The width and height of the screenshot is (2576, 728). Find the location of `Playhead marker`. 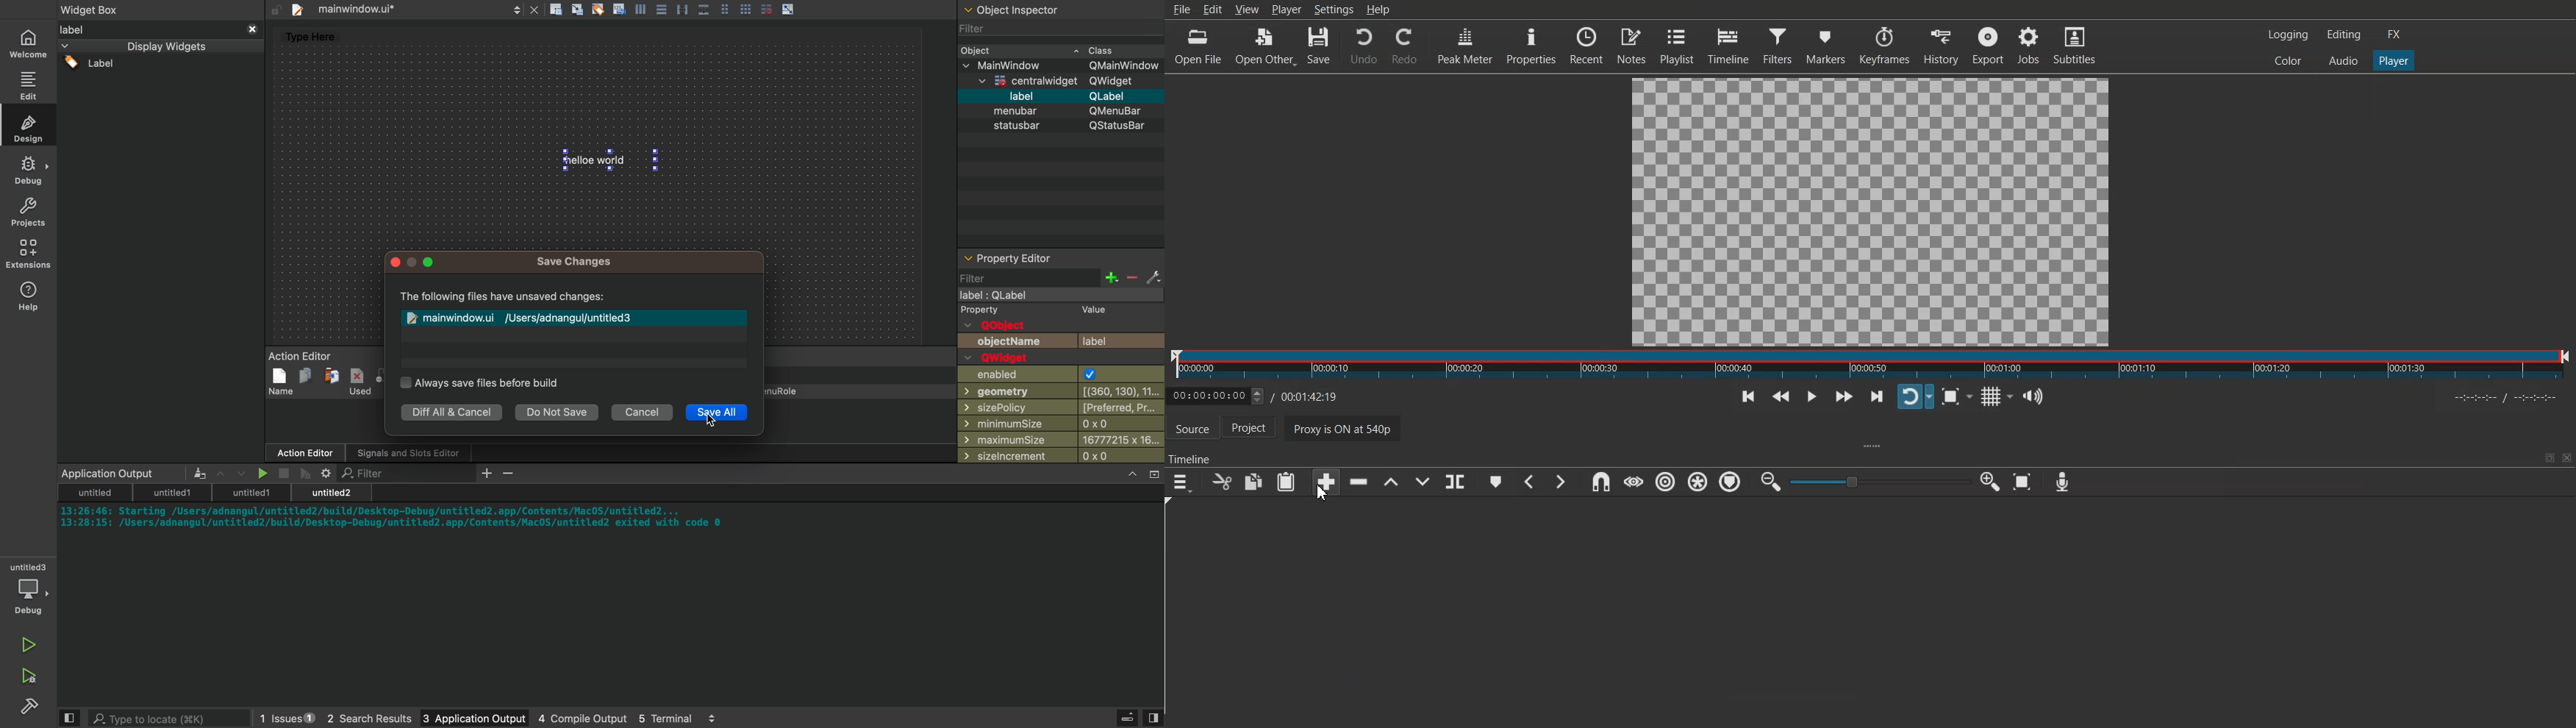

Playhead marker is located at coordinates (1174, 610).